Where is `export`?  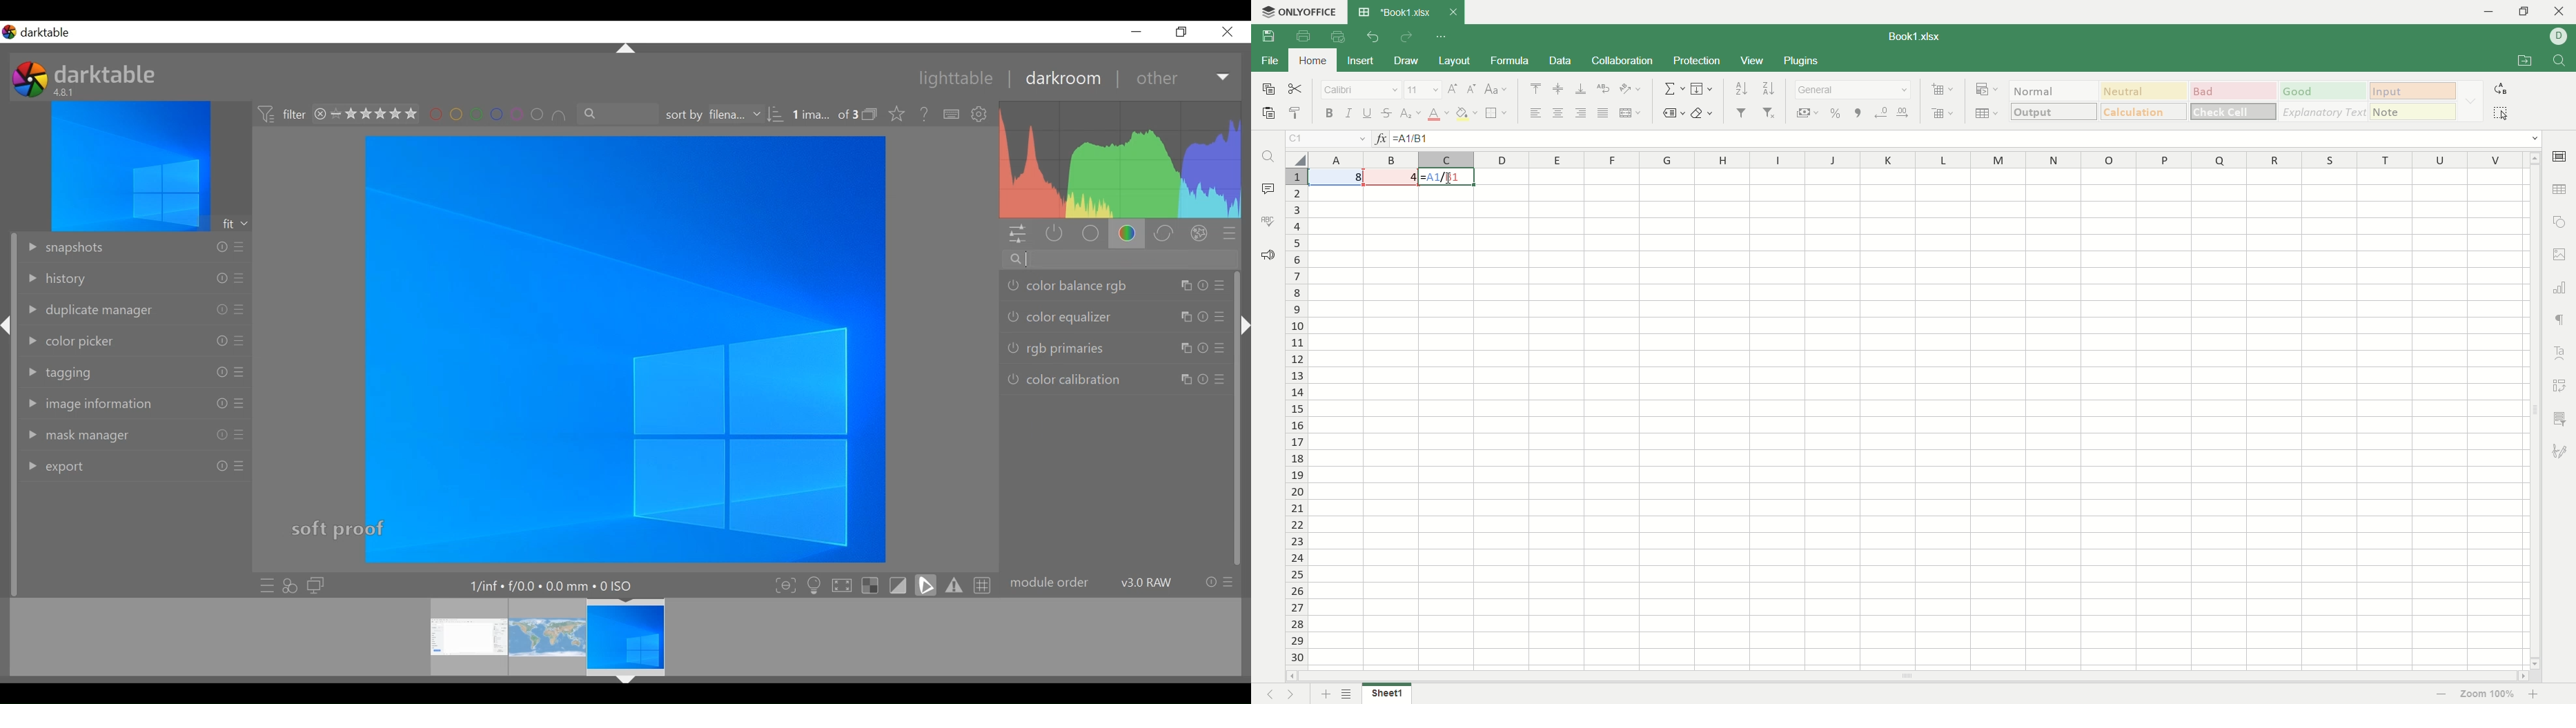 export is located at coordinates (54, 468).